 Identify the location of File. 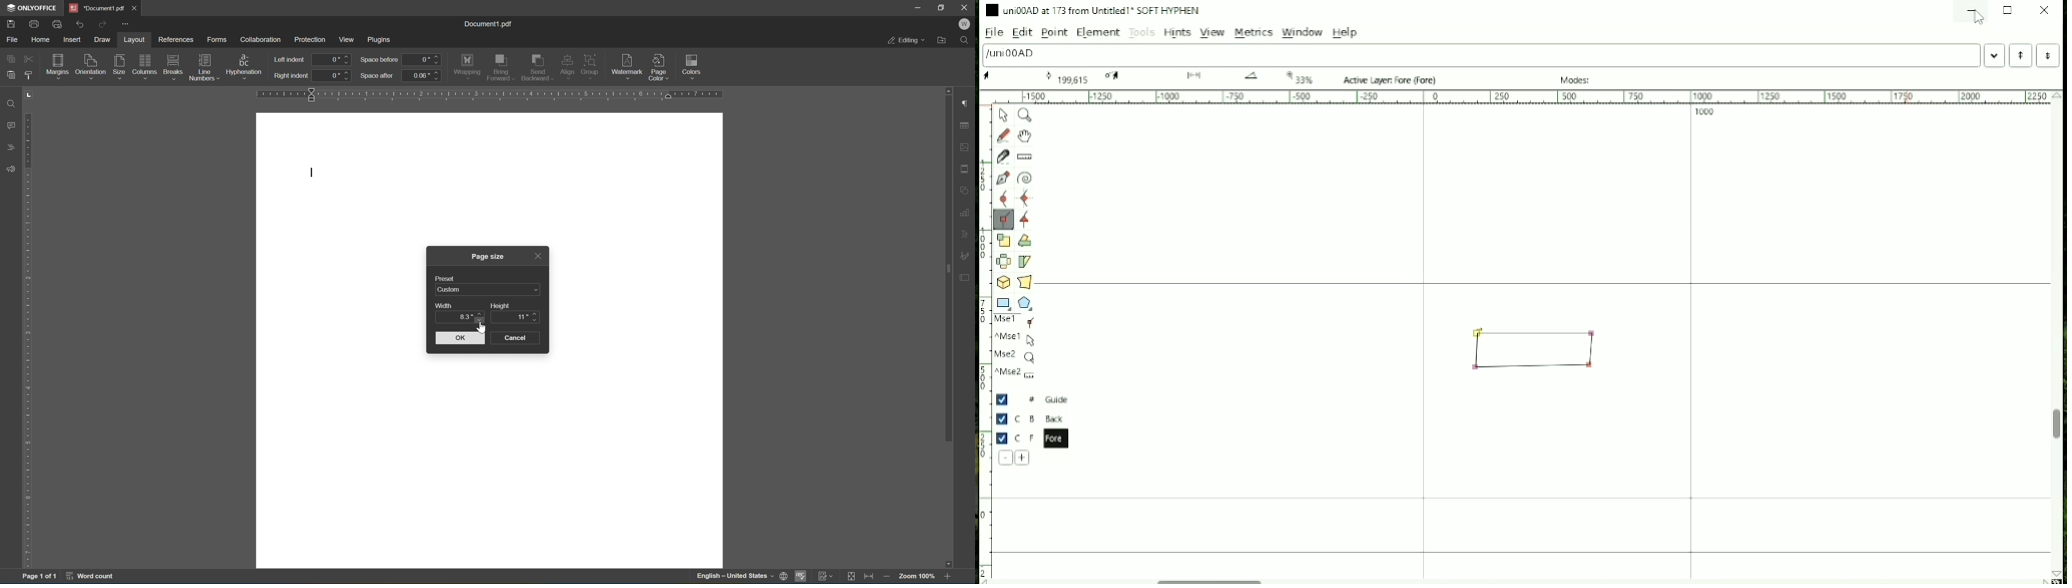
(992, 33).